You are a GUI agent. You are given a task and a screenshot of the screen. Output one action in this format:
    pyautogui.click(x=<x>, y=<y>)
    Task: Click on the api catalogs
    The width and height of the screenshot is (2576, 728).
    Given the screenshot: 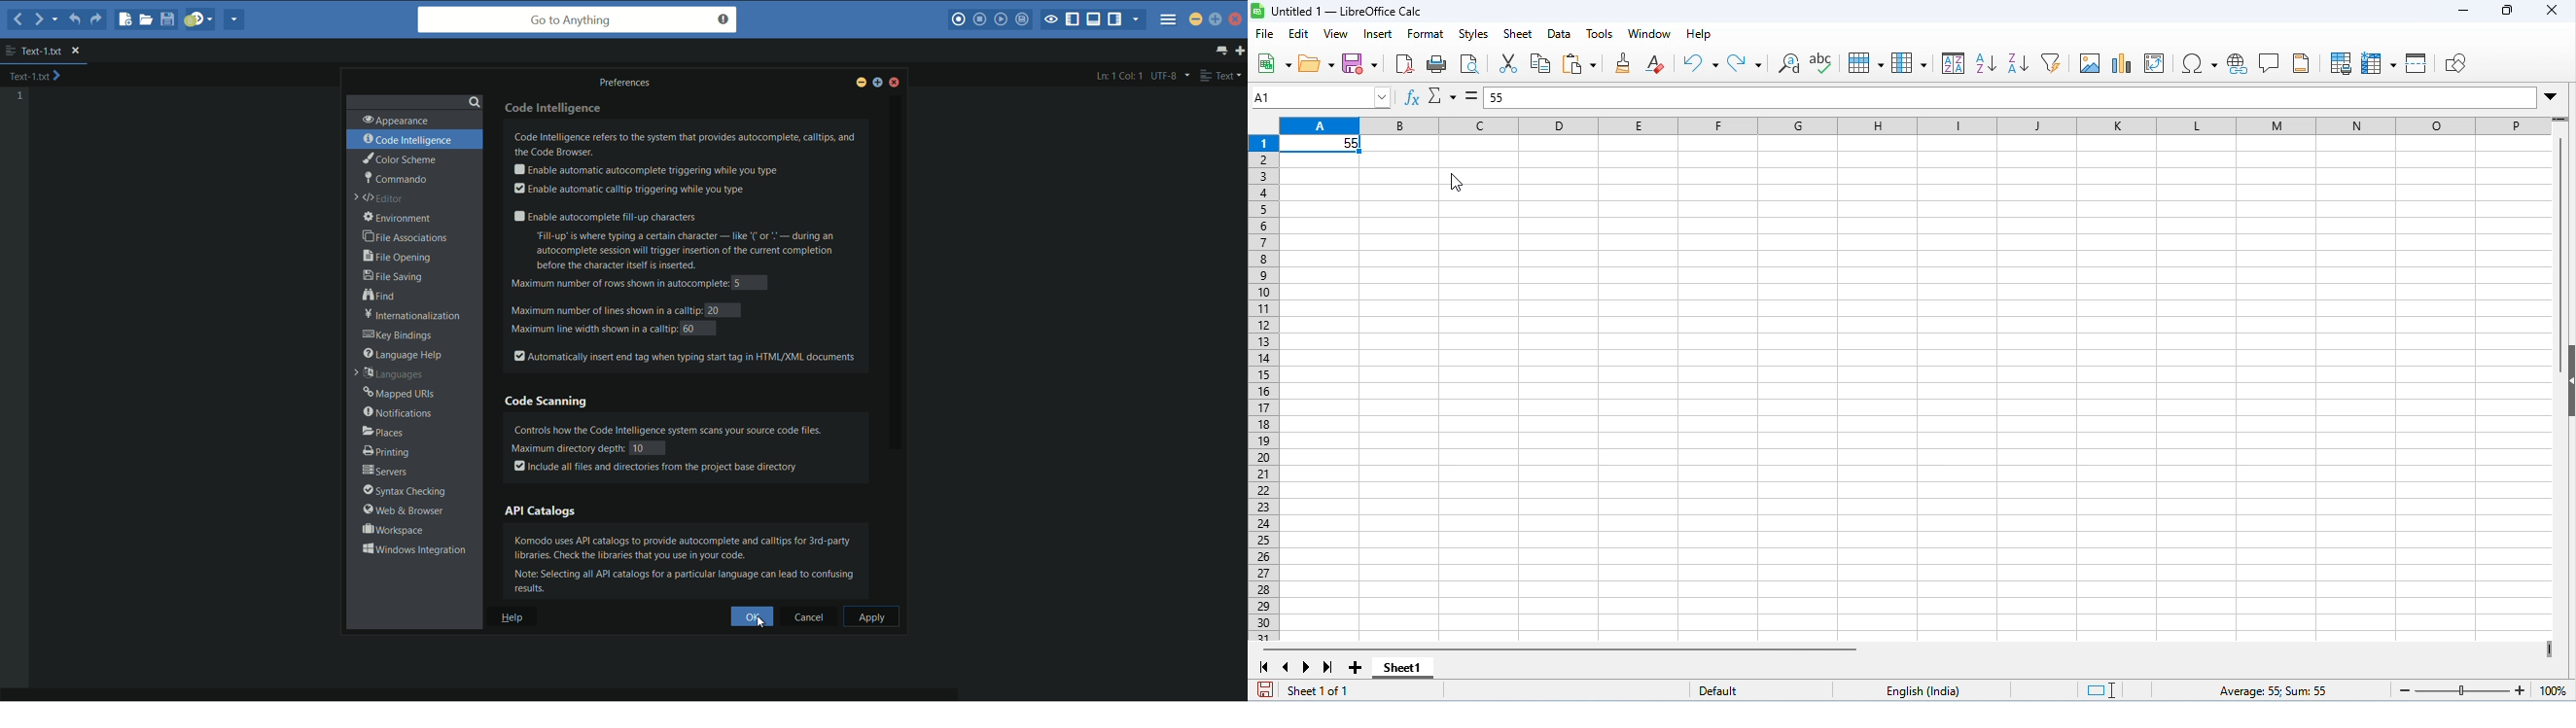 What is the action you would take?
    pyautogui.click(x=541, y=510)
    